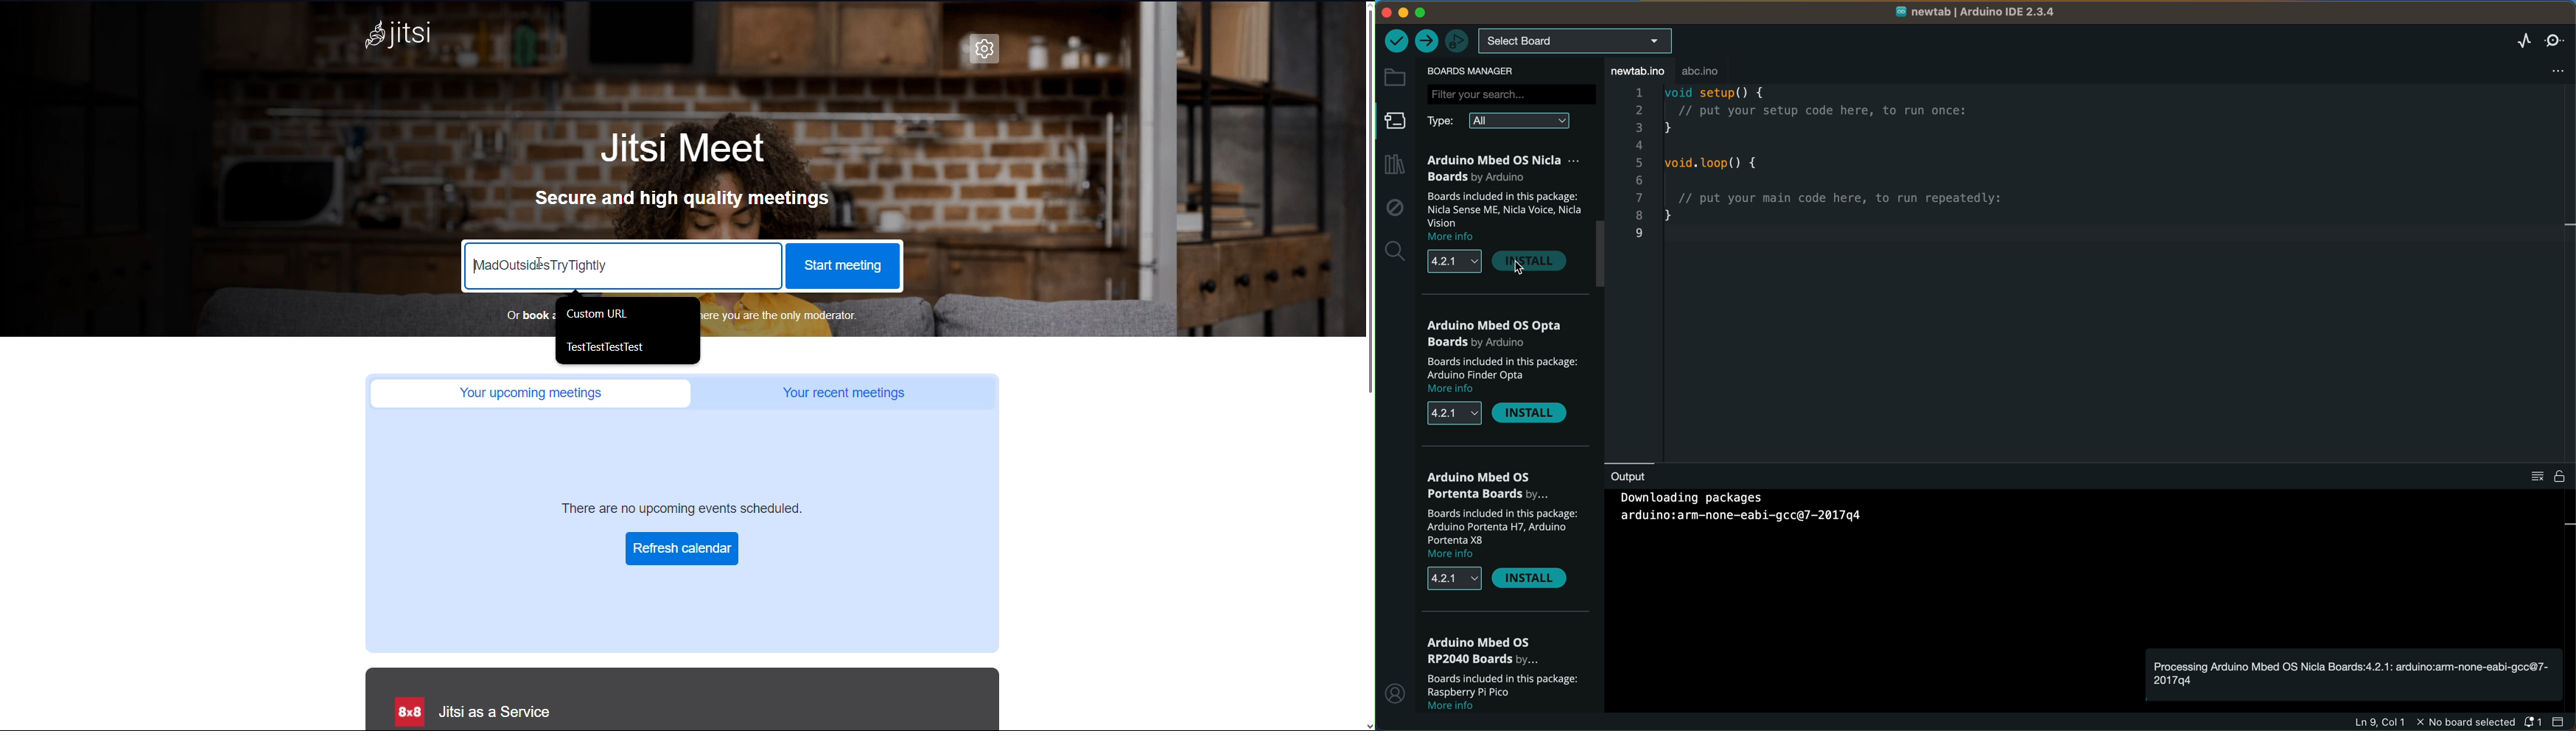 This screenshot has height=756, width=2576. What do you see at coordinates (1444, 122) in the screenshot?
I see `type filter` at bounding box center [1444, 122].